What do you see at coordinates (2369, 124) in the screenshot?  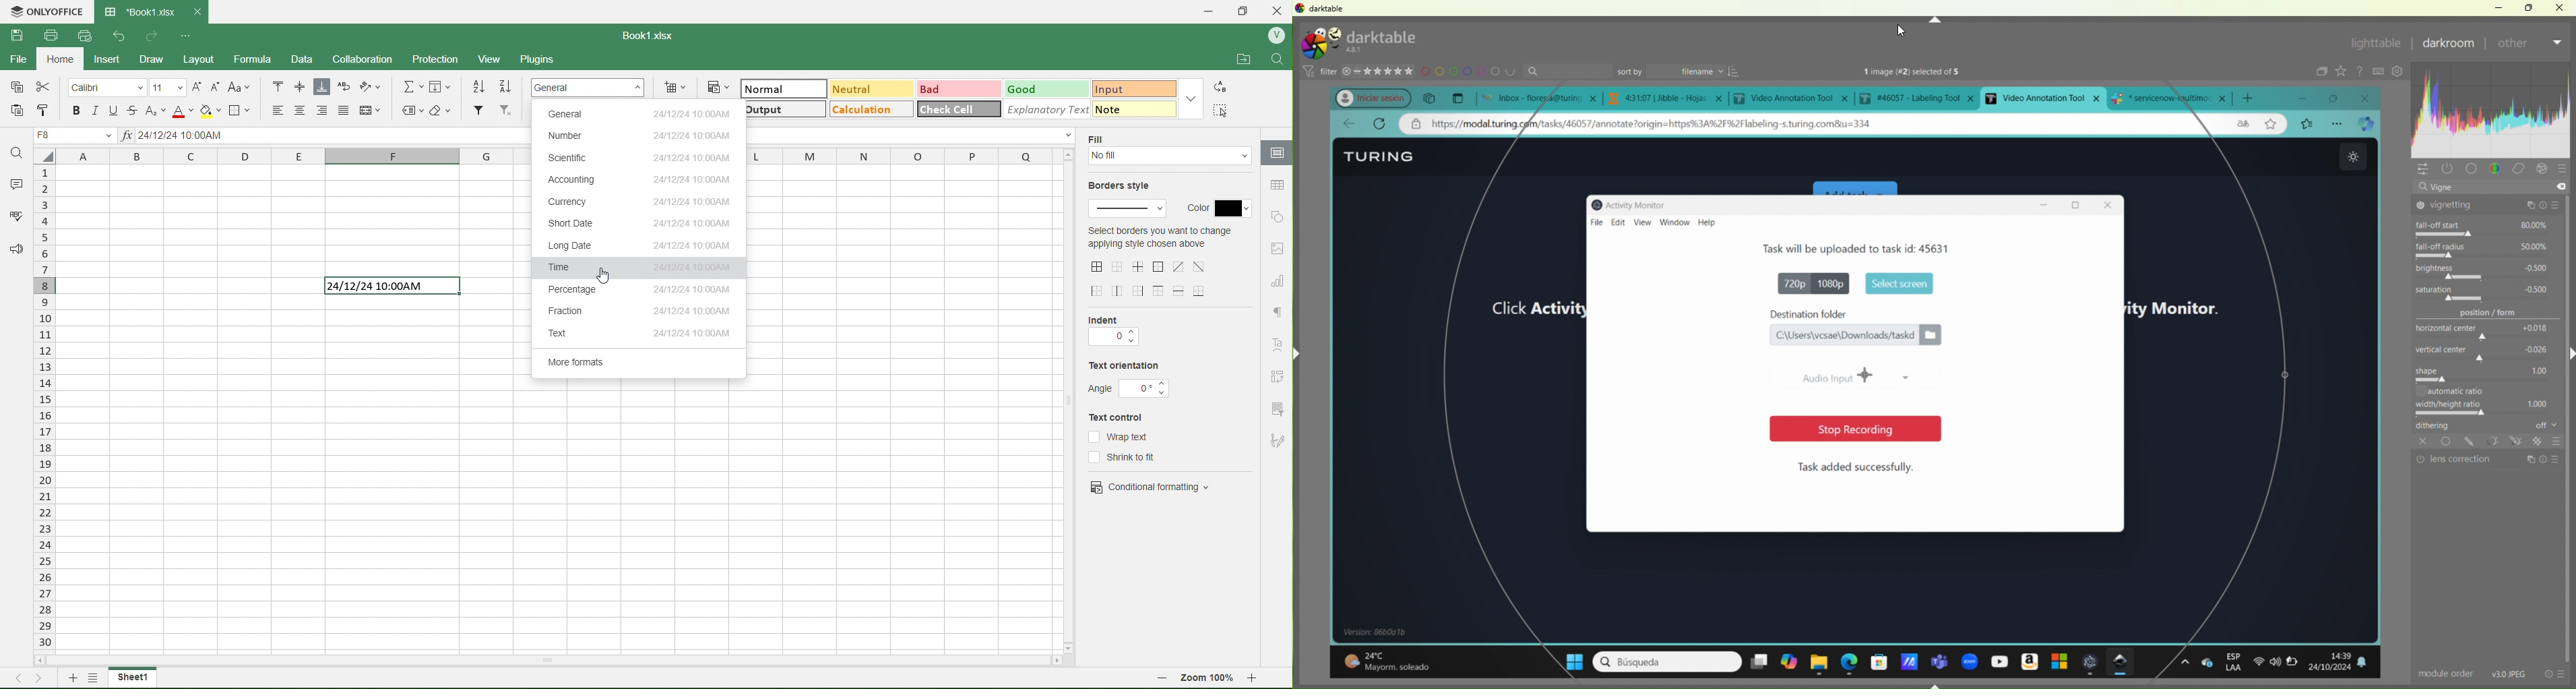 I see `broswer` at bounding box center [2369, 124].